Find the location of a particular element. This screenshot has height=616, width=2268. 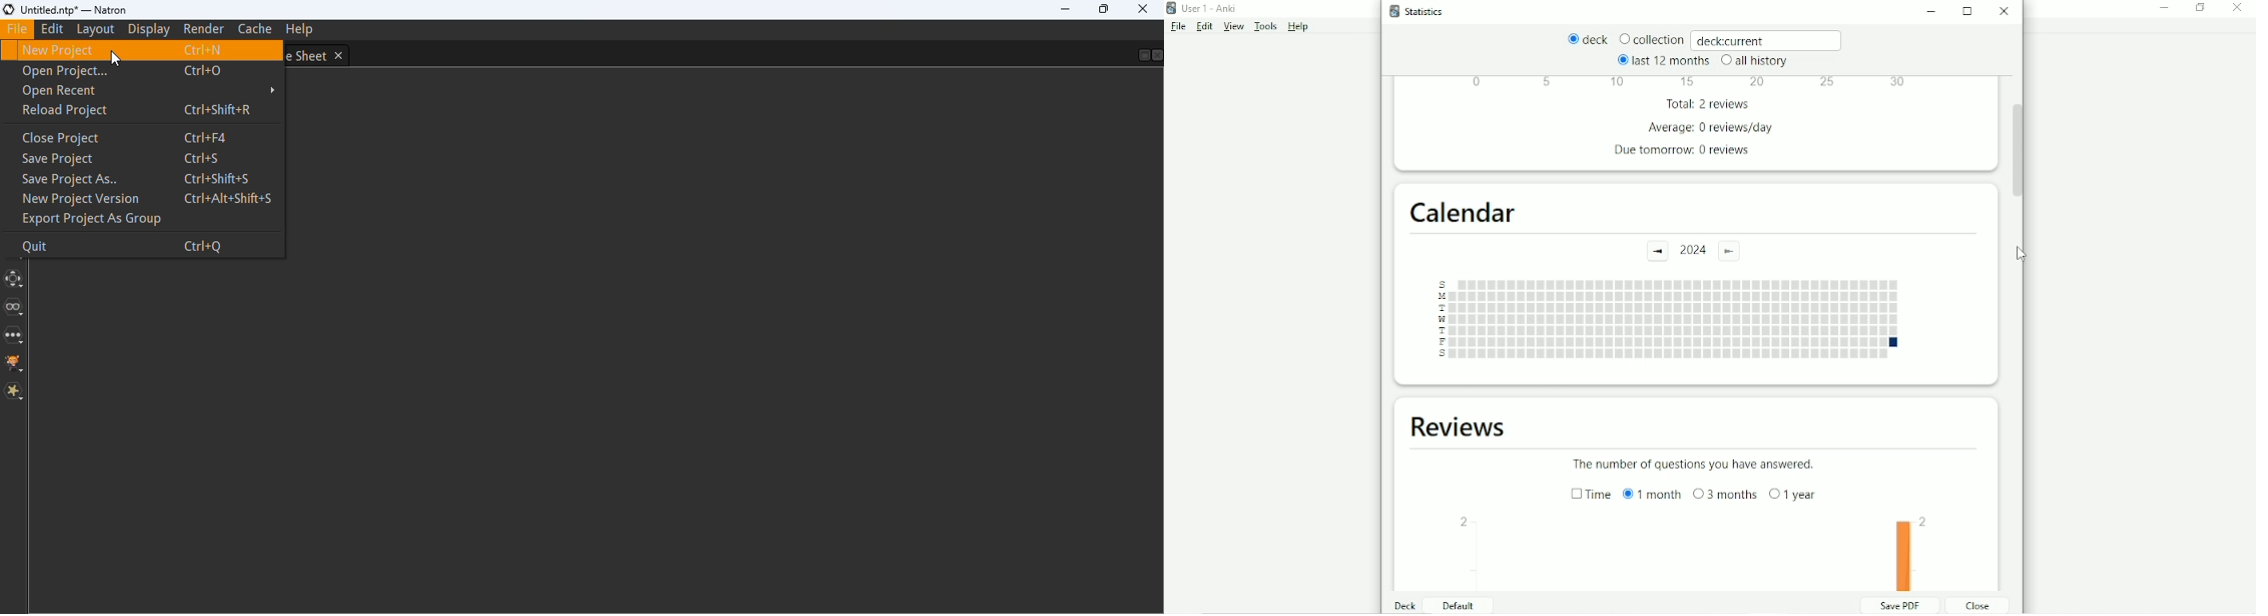

Tools is located at coordinates (1267, 27).